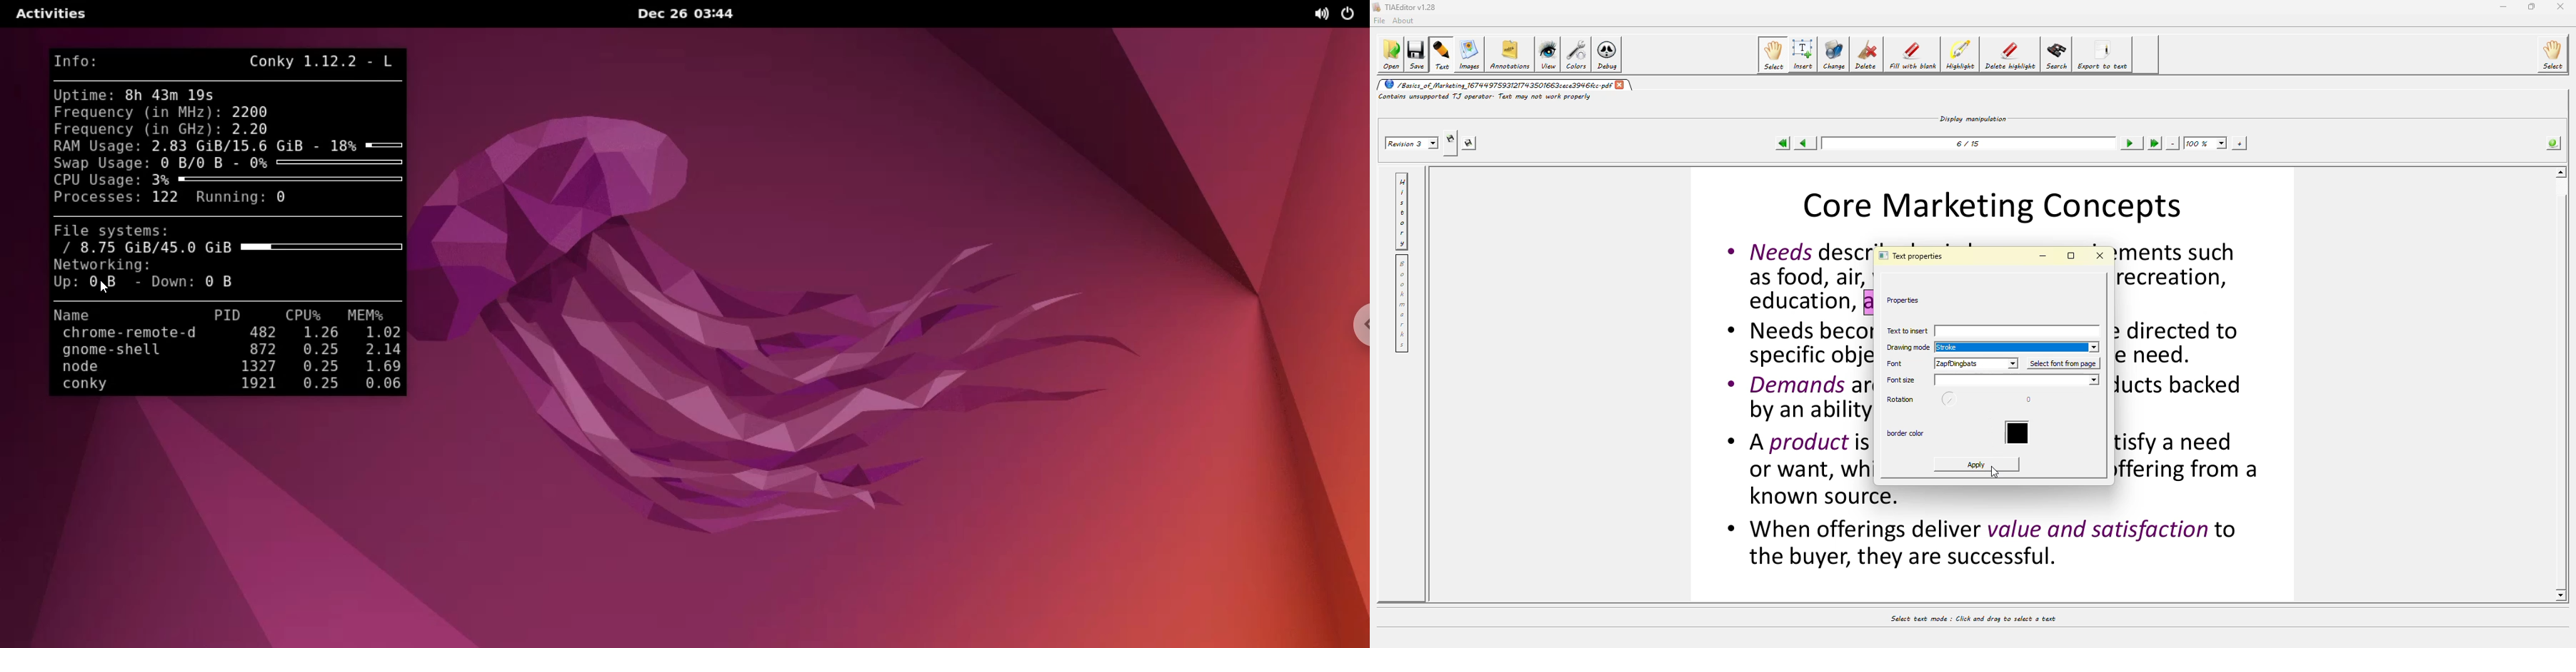  Describe the element at coordinates (2072, 255) in the screenshot. I see `maximize` at that location.